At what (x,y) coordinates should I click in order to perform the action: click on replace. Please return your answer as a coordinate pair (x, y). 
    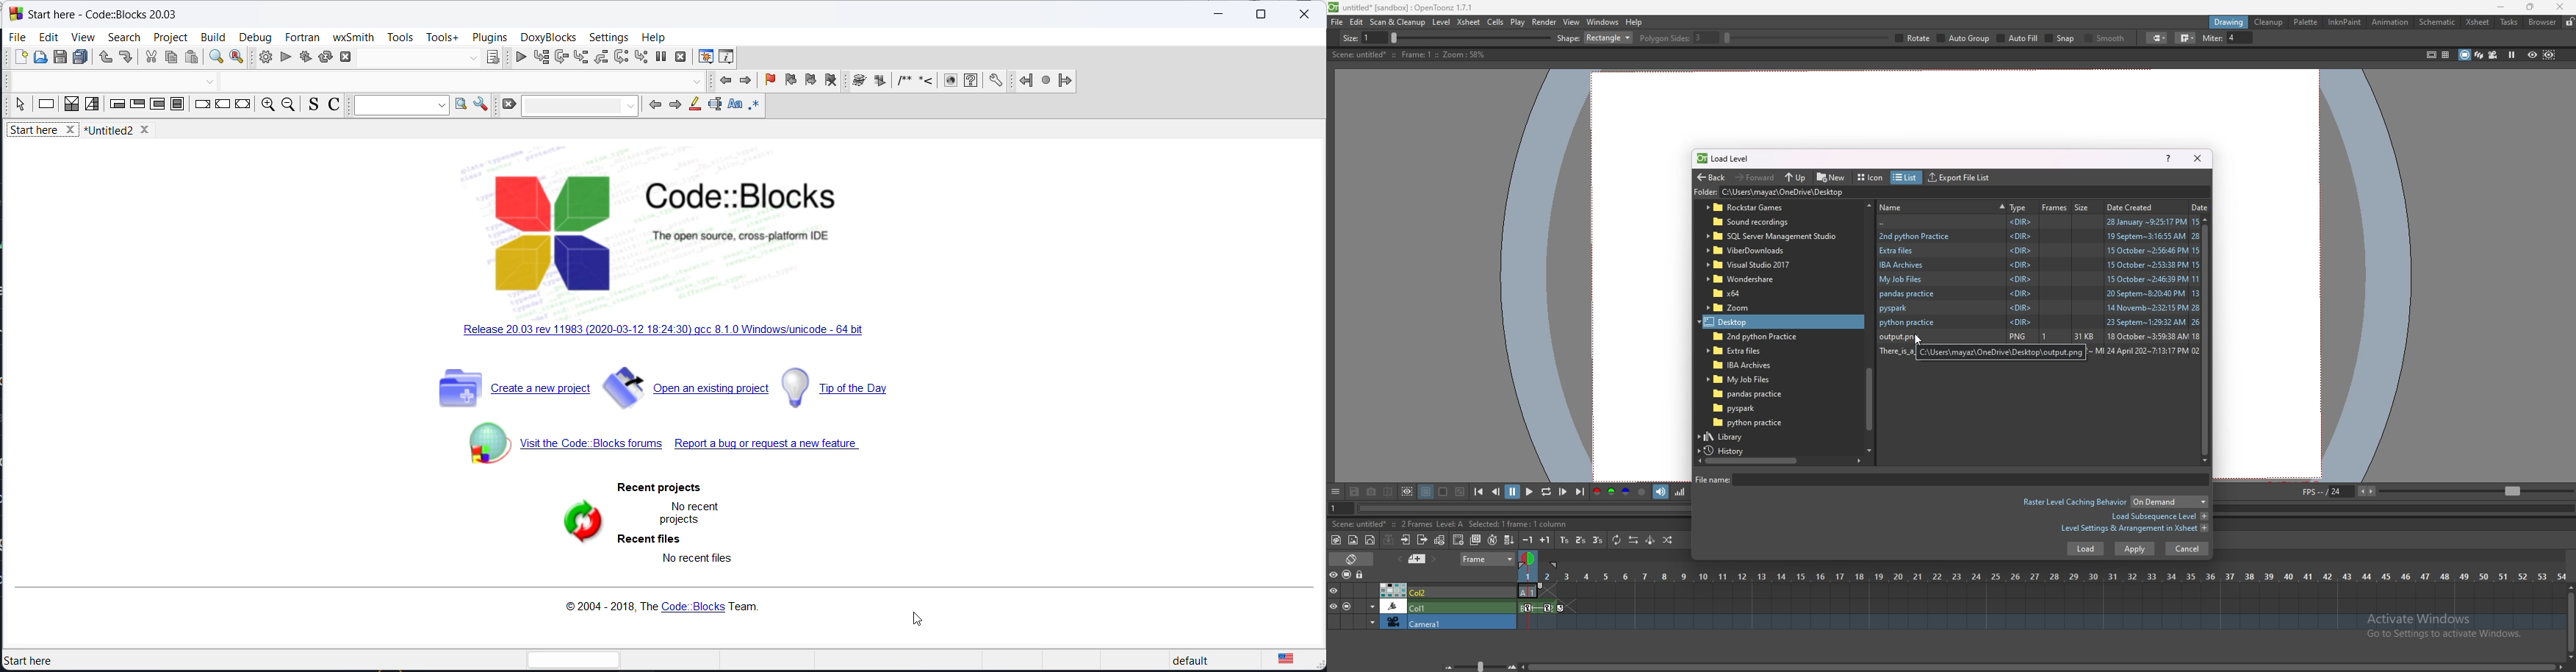
    Looking at the image, I should click on (237, 59).